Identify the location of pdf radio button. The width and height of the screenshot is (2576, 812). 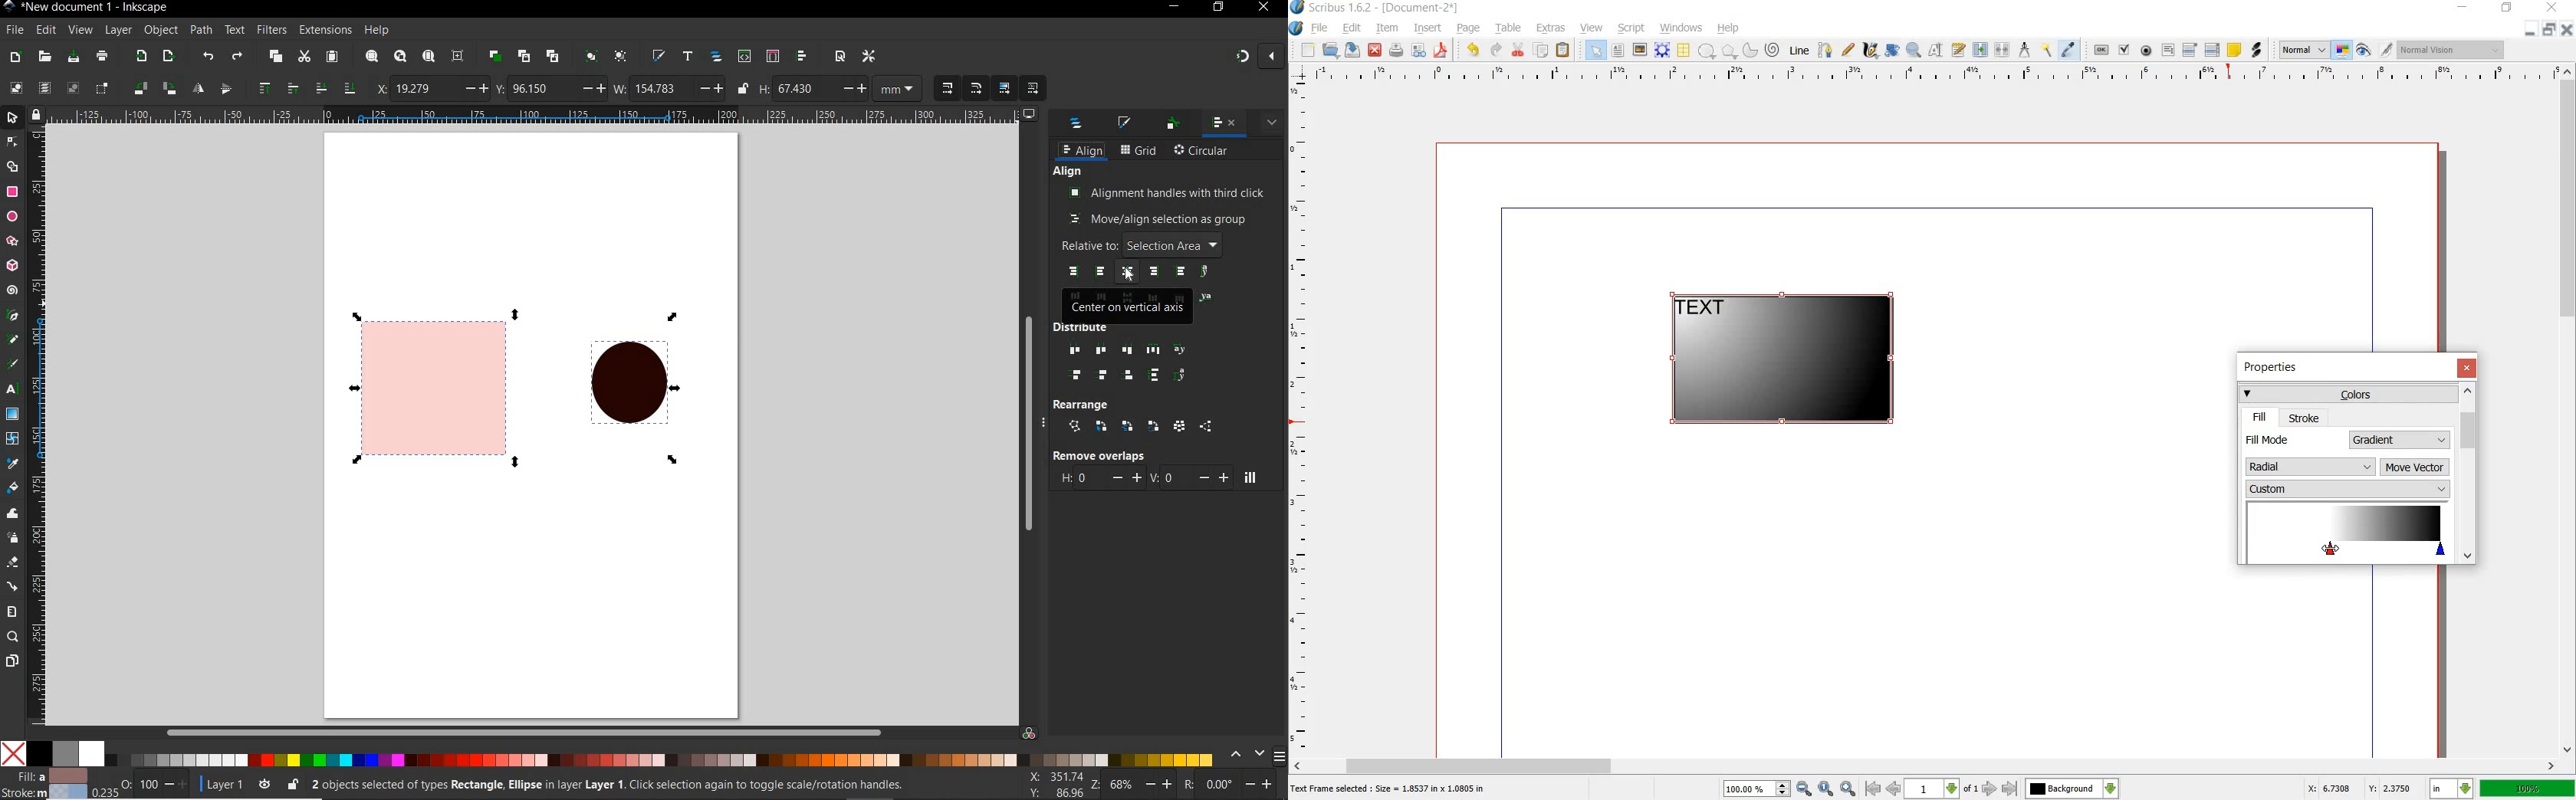
(2147, 51).